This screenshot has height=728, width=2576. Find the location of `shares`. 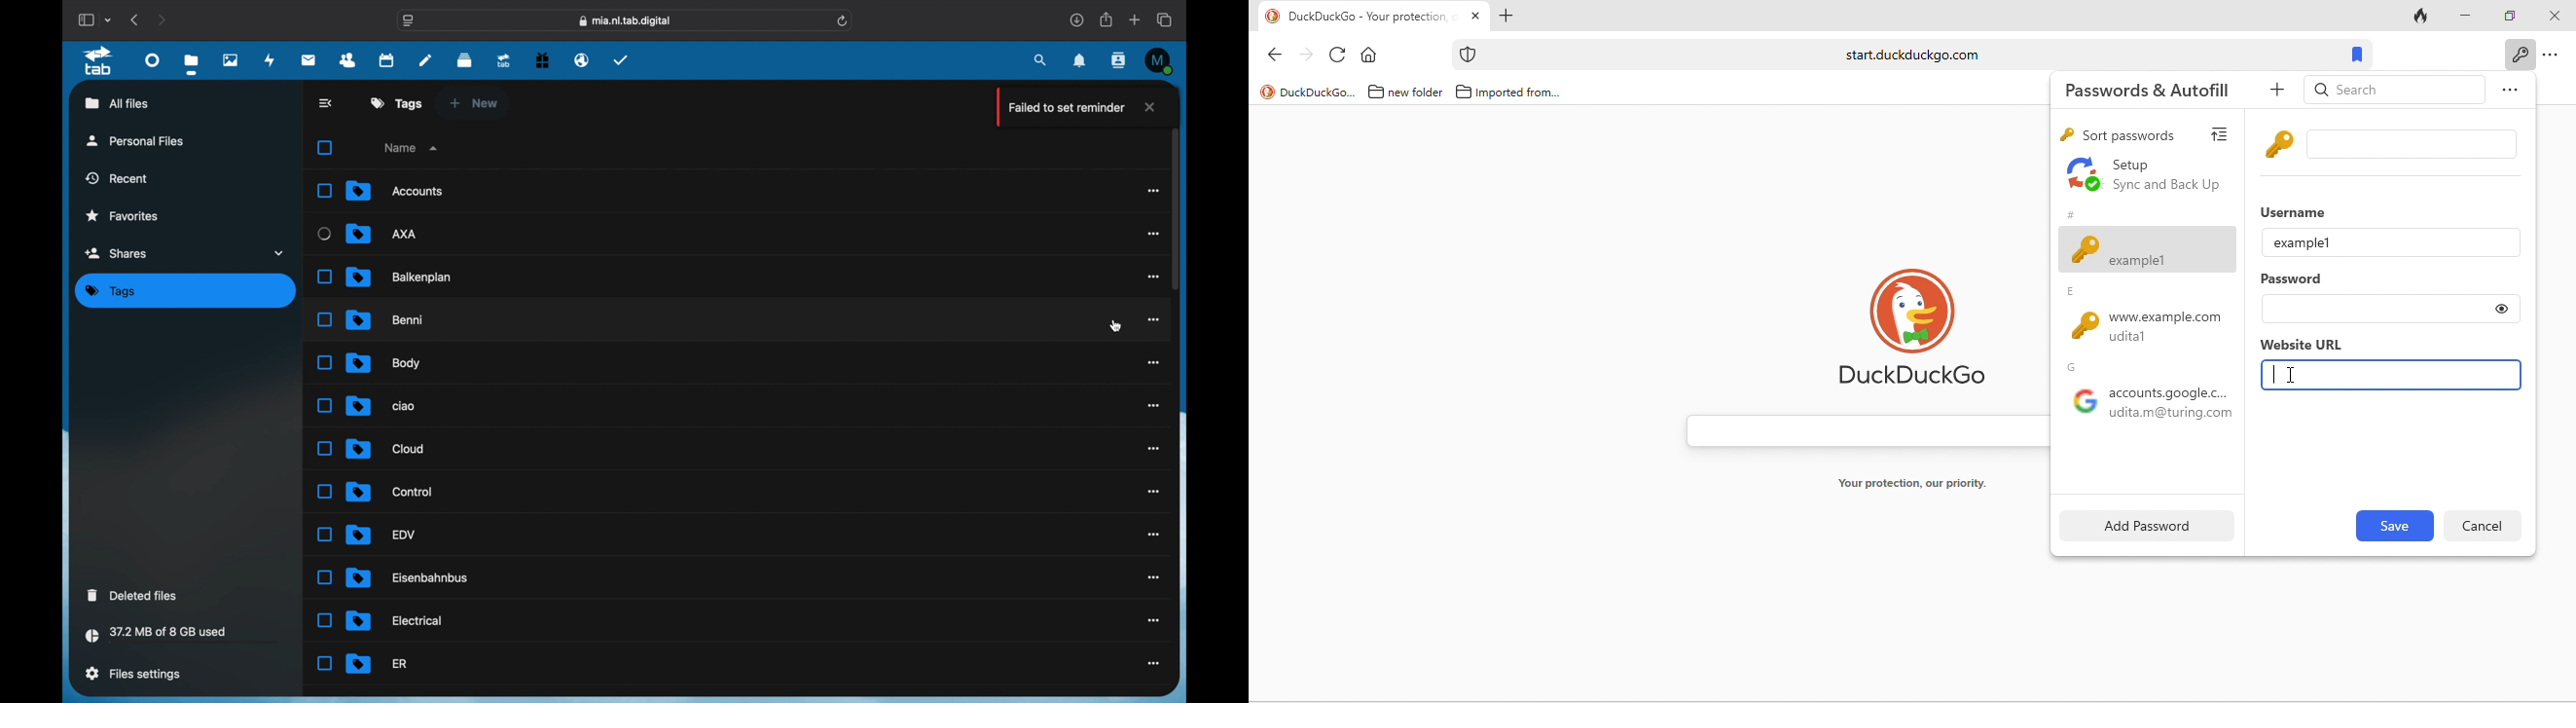

shares is located at coordinates (186, 253).